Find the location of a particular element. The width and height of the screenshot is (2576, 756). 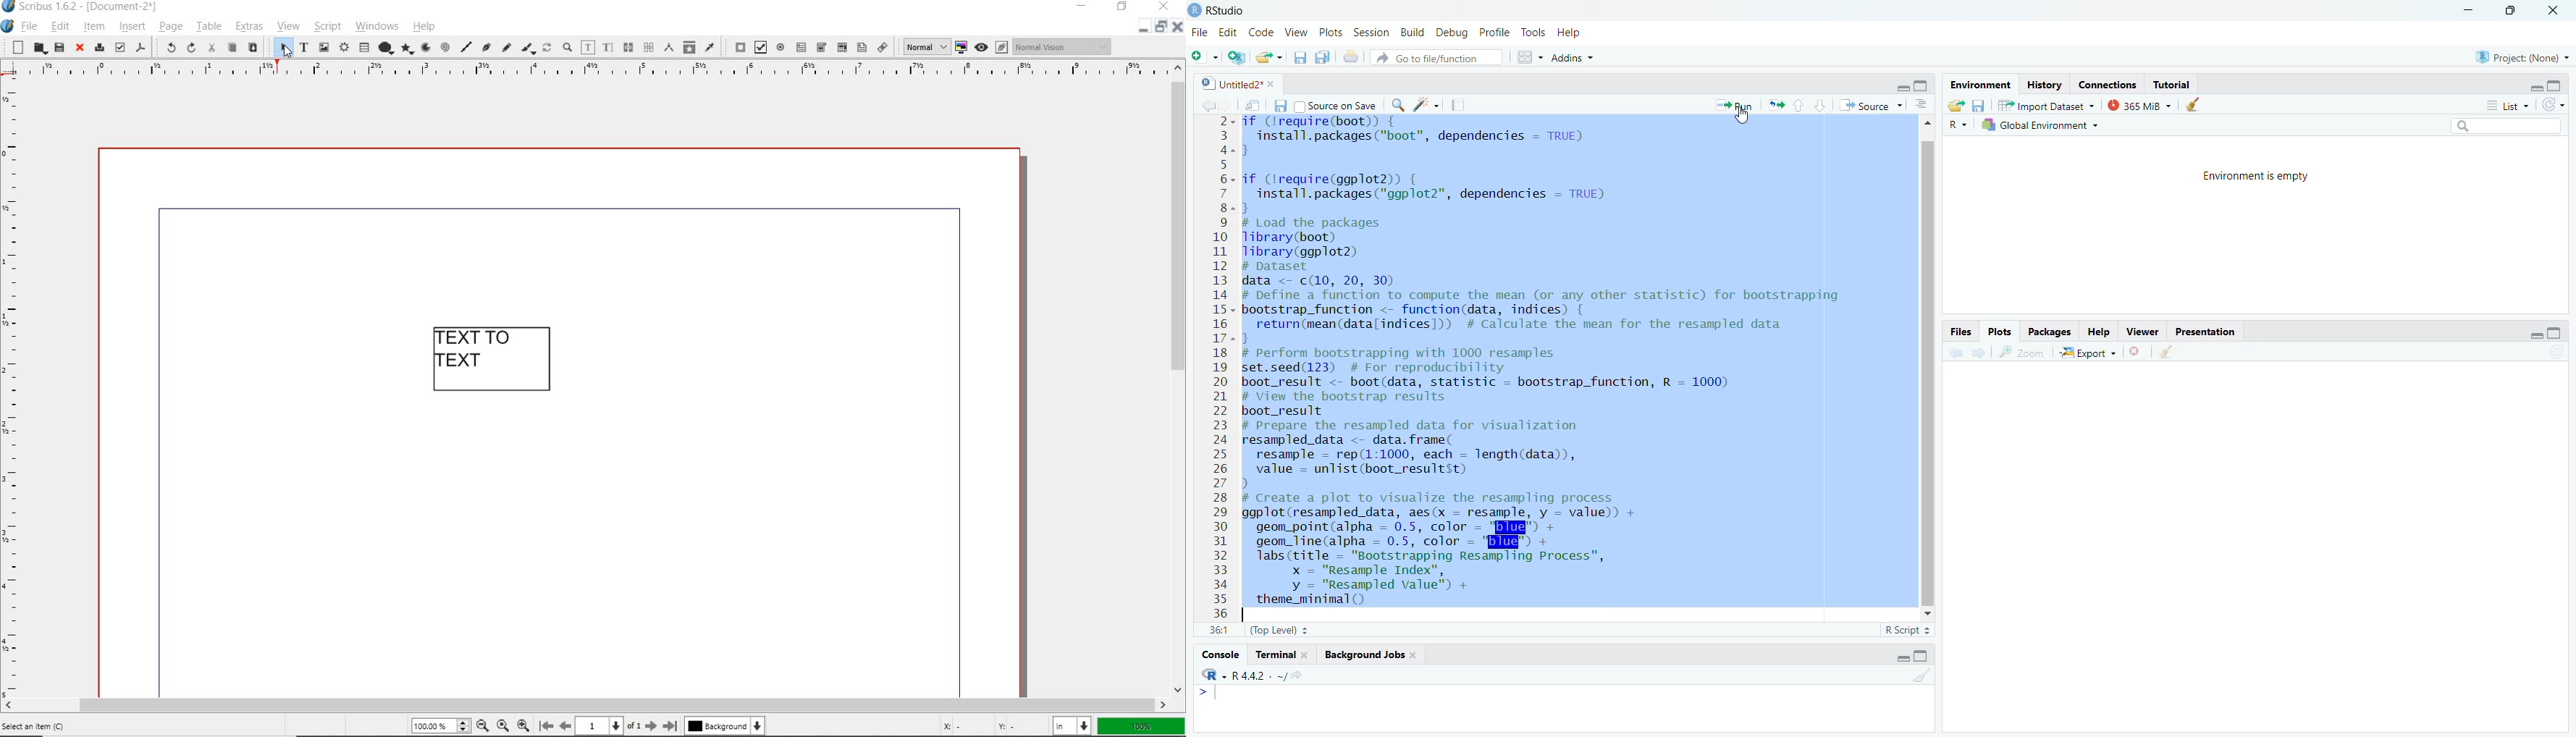

line is located at coordinates (465, 49).